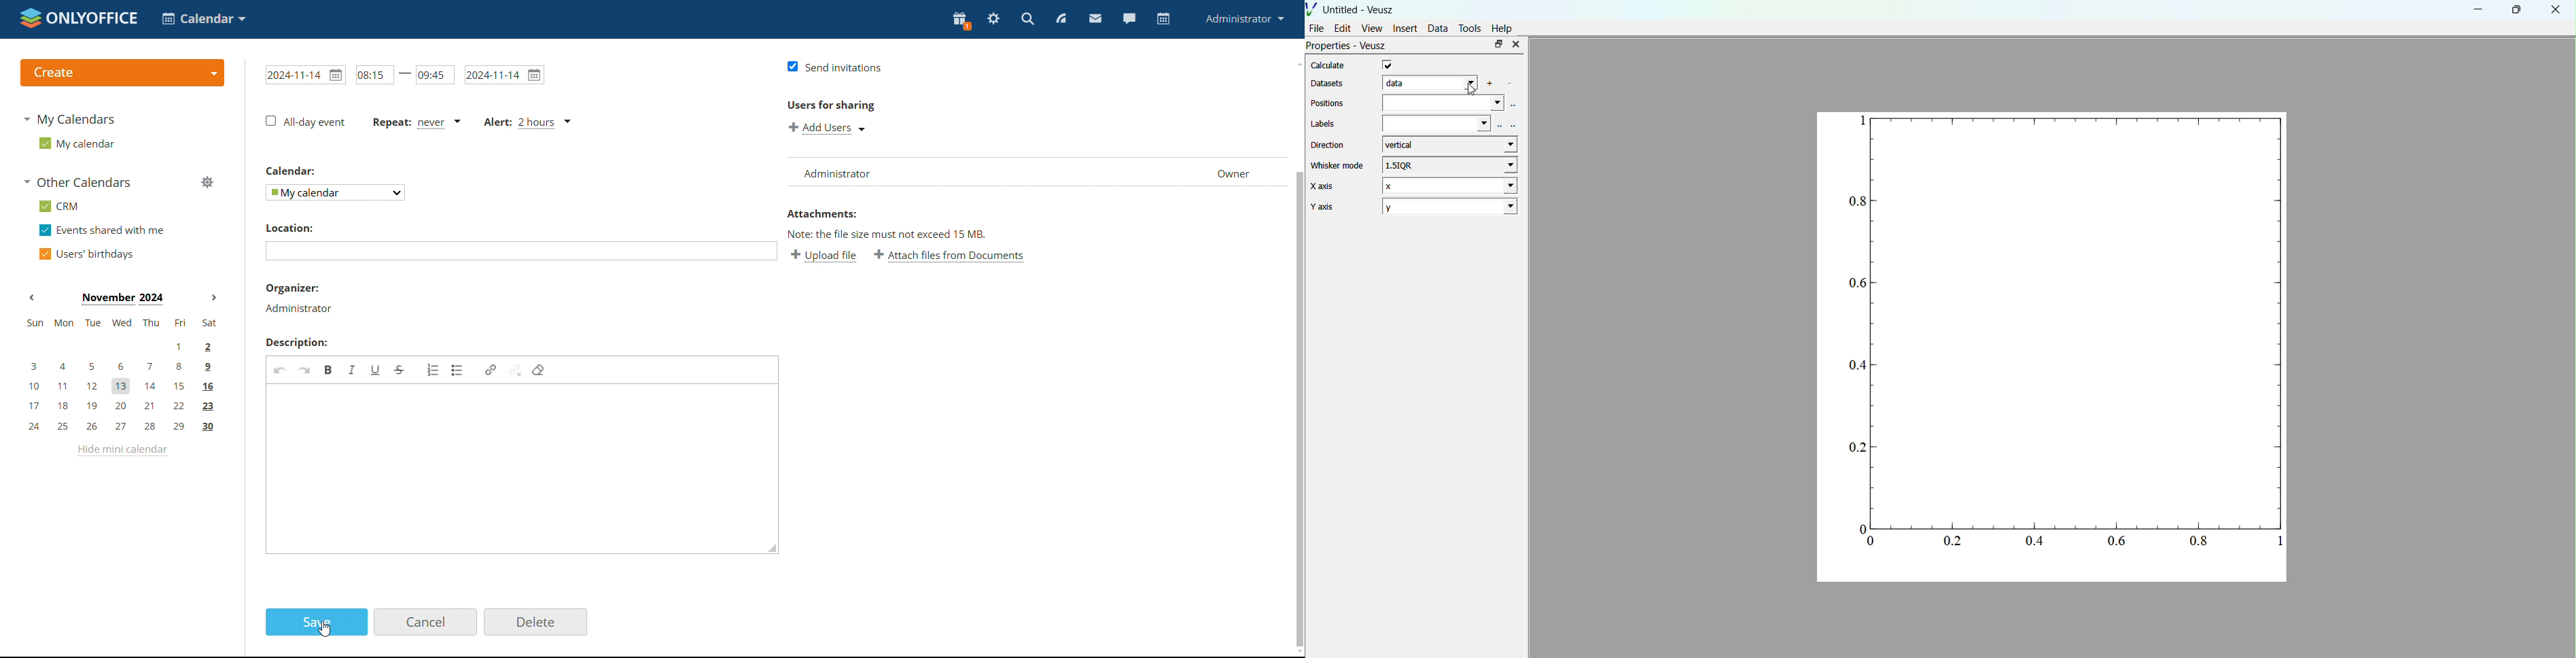  What do you see at coordinates (1453, 145) in the screenshot?
I see `vertical` at bounding box center [1453, 145].